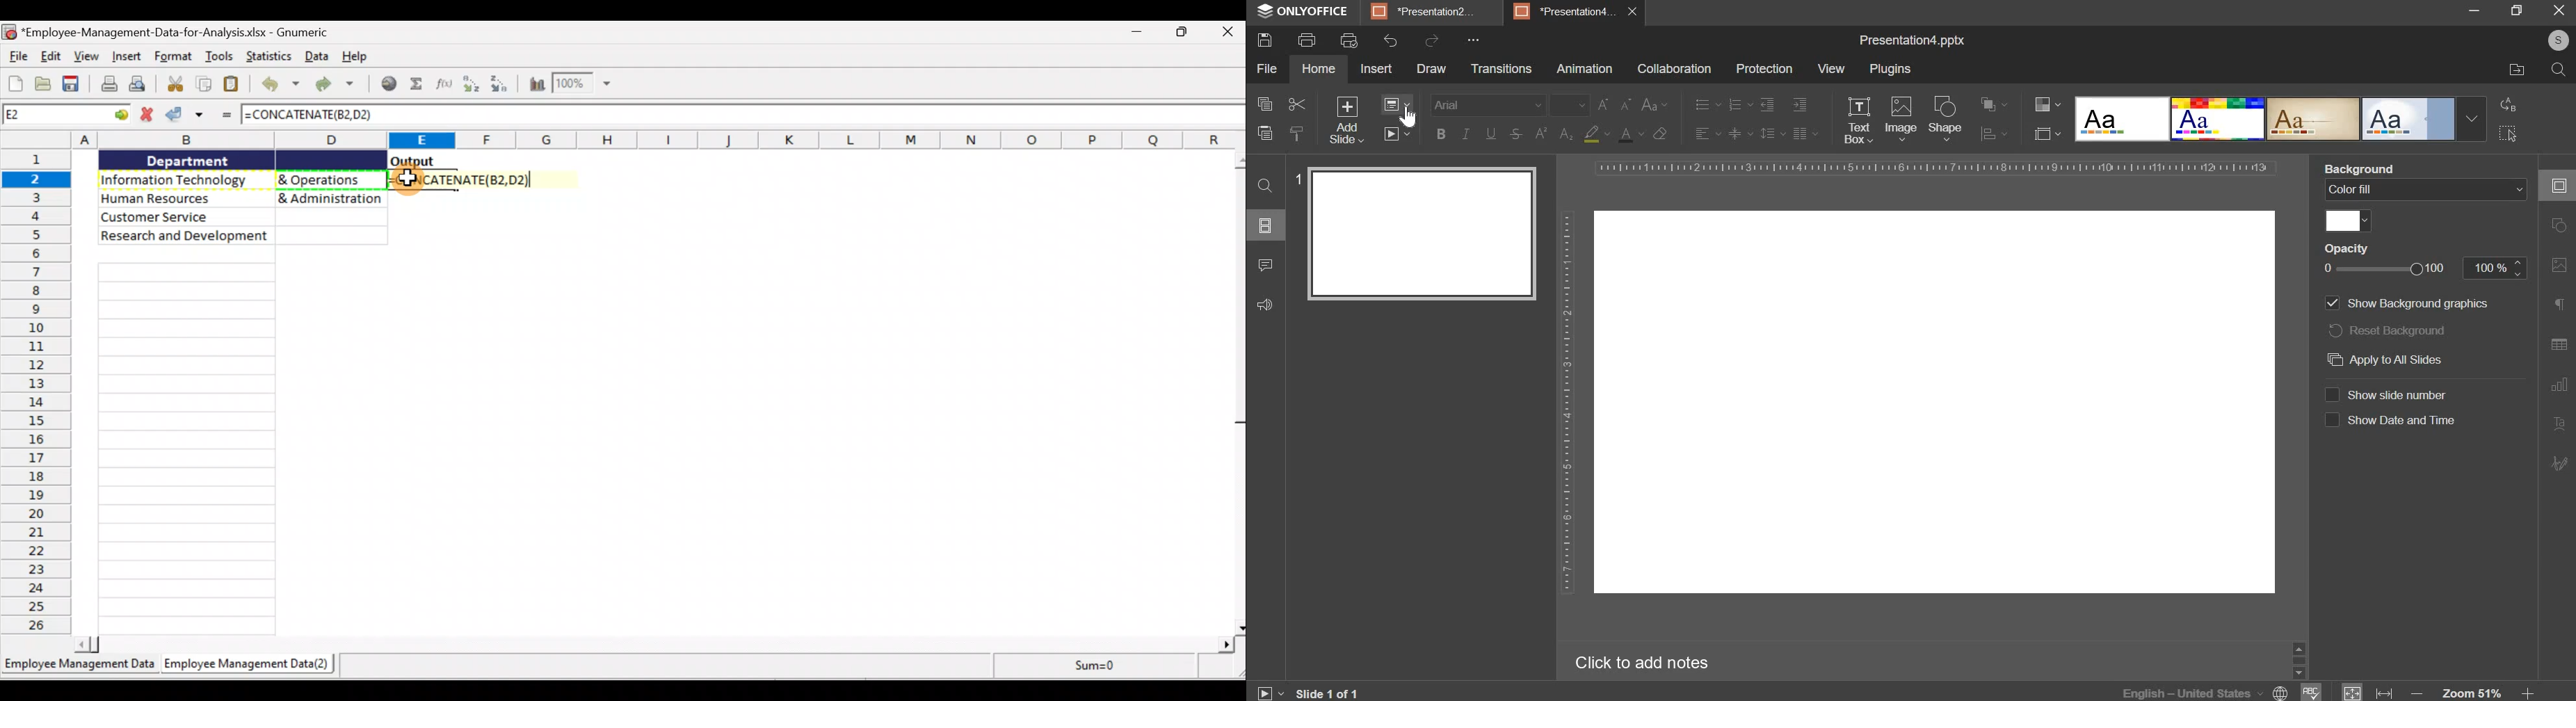 The height and width of the screenshot is (728, 2576). I want to click on bullets, so click(1707, 104).